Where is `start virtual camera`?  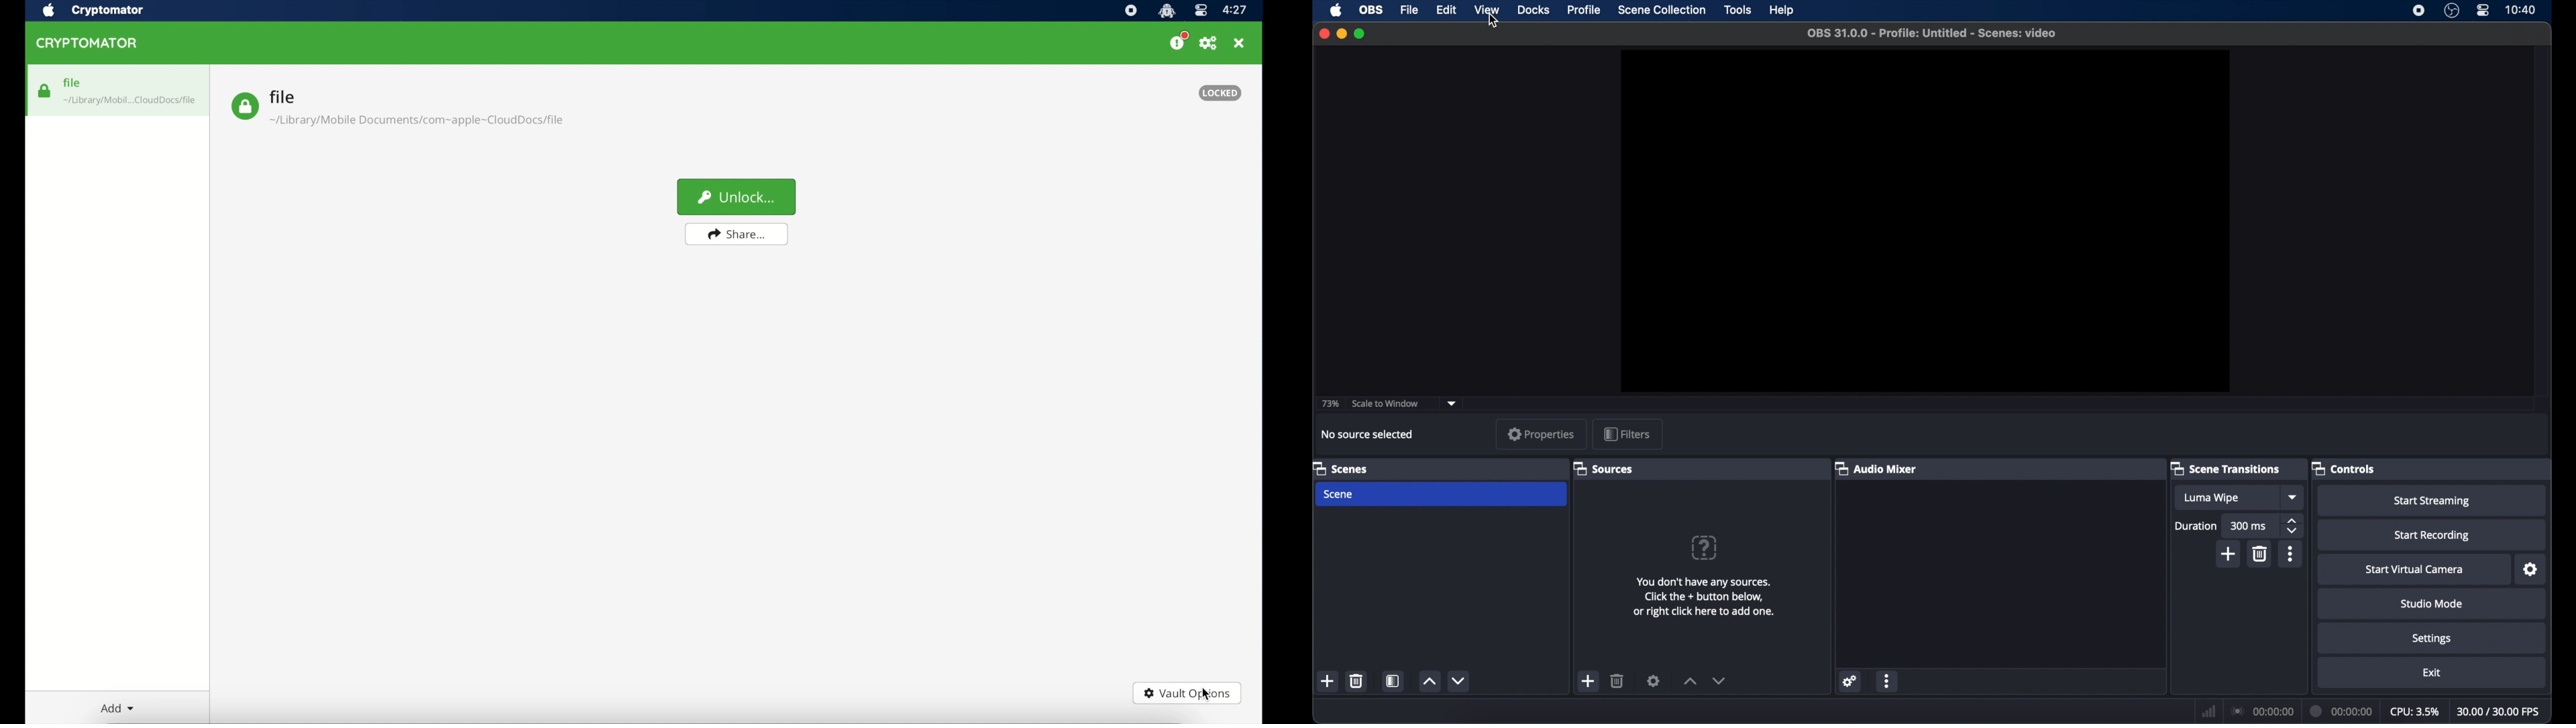 start virtual camera is located at coordinates (2414, 569).